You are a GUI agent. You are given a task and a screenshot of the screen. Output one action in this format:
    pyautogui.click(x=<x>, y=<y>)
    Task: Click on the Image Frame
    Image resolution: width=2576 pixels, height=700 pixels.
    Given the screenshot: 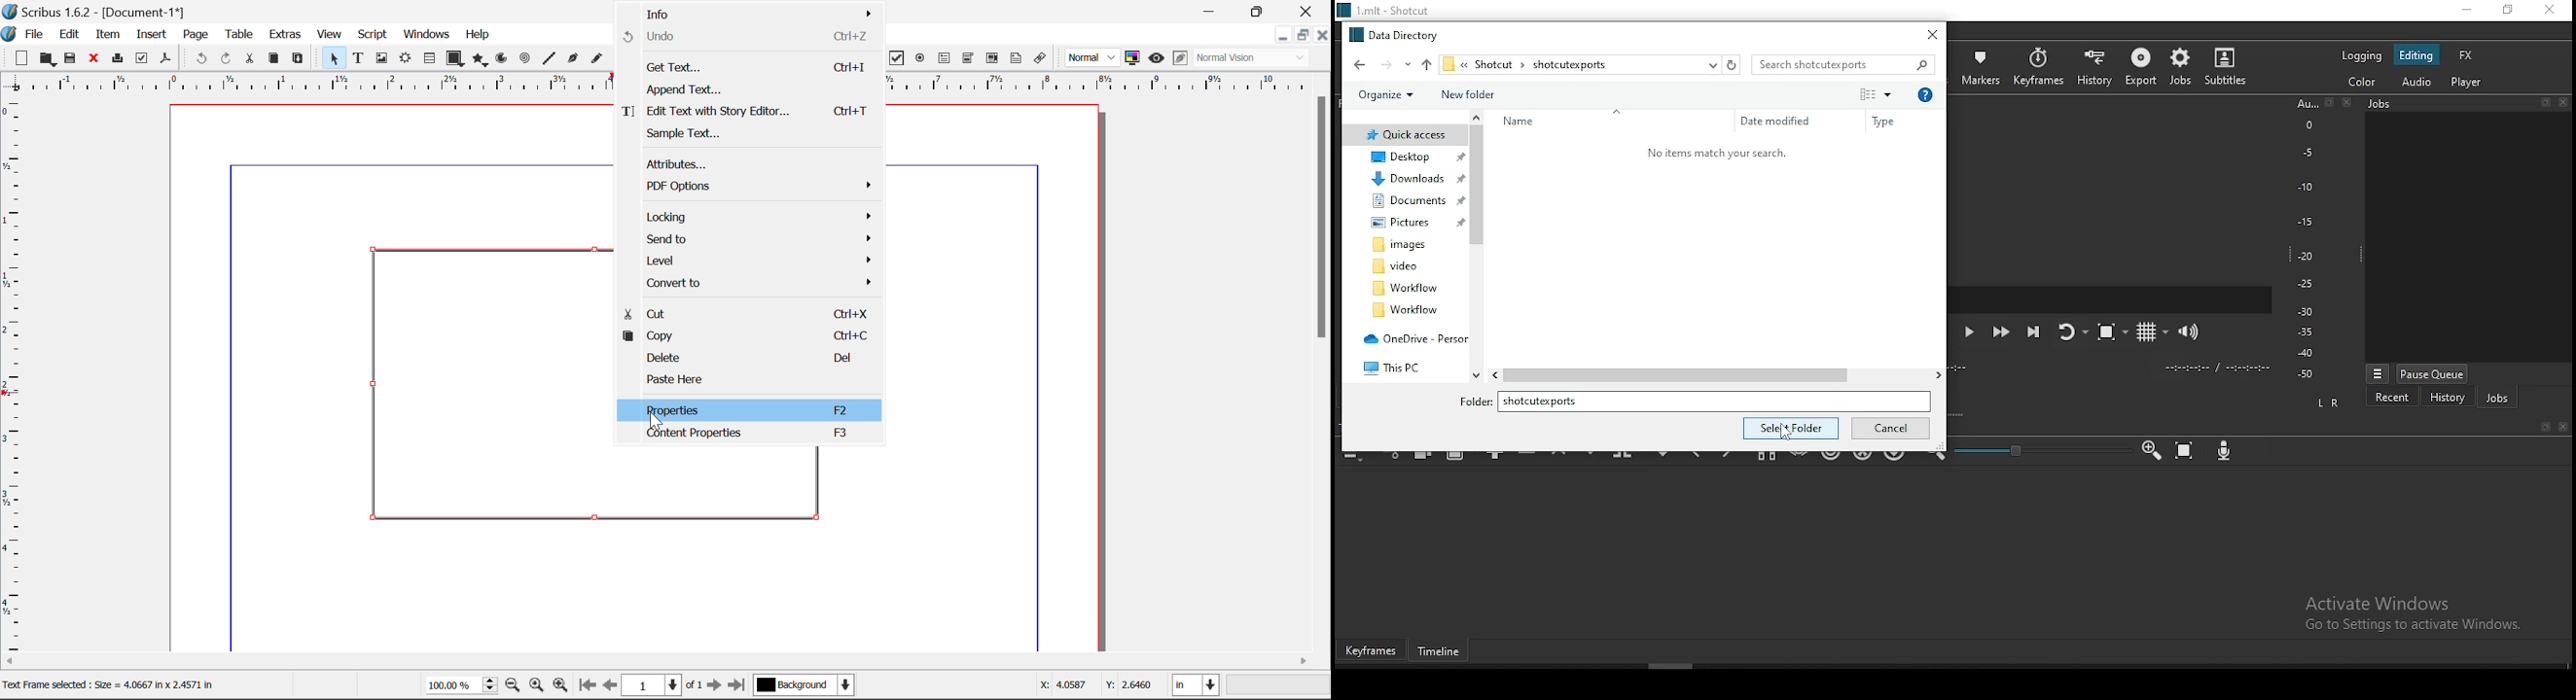 What is the action you would take?
    pyautogui.click(x=381, y=58)
    